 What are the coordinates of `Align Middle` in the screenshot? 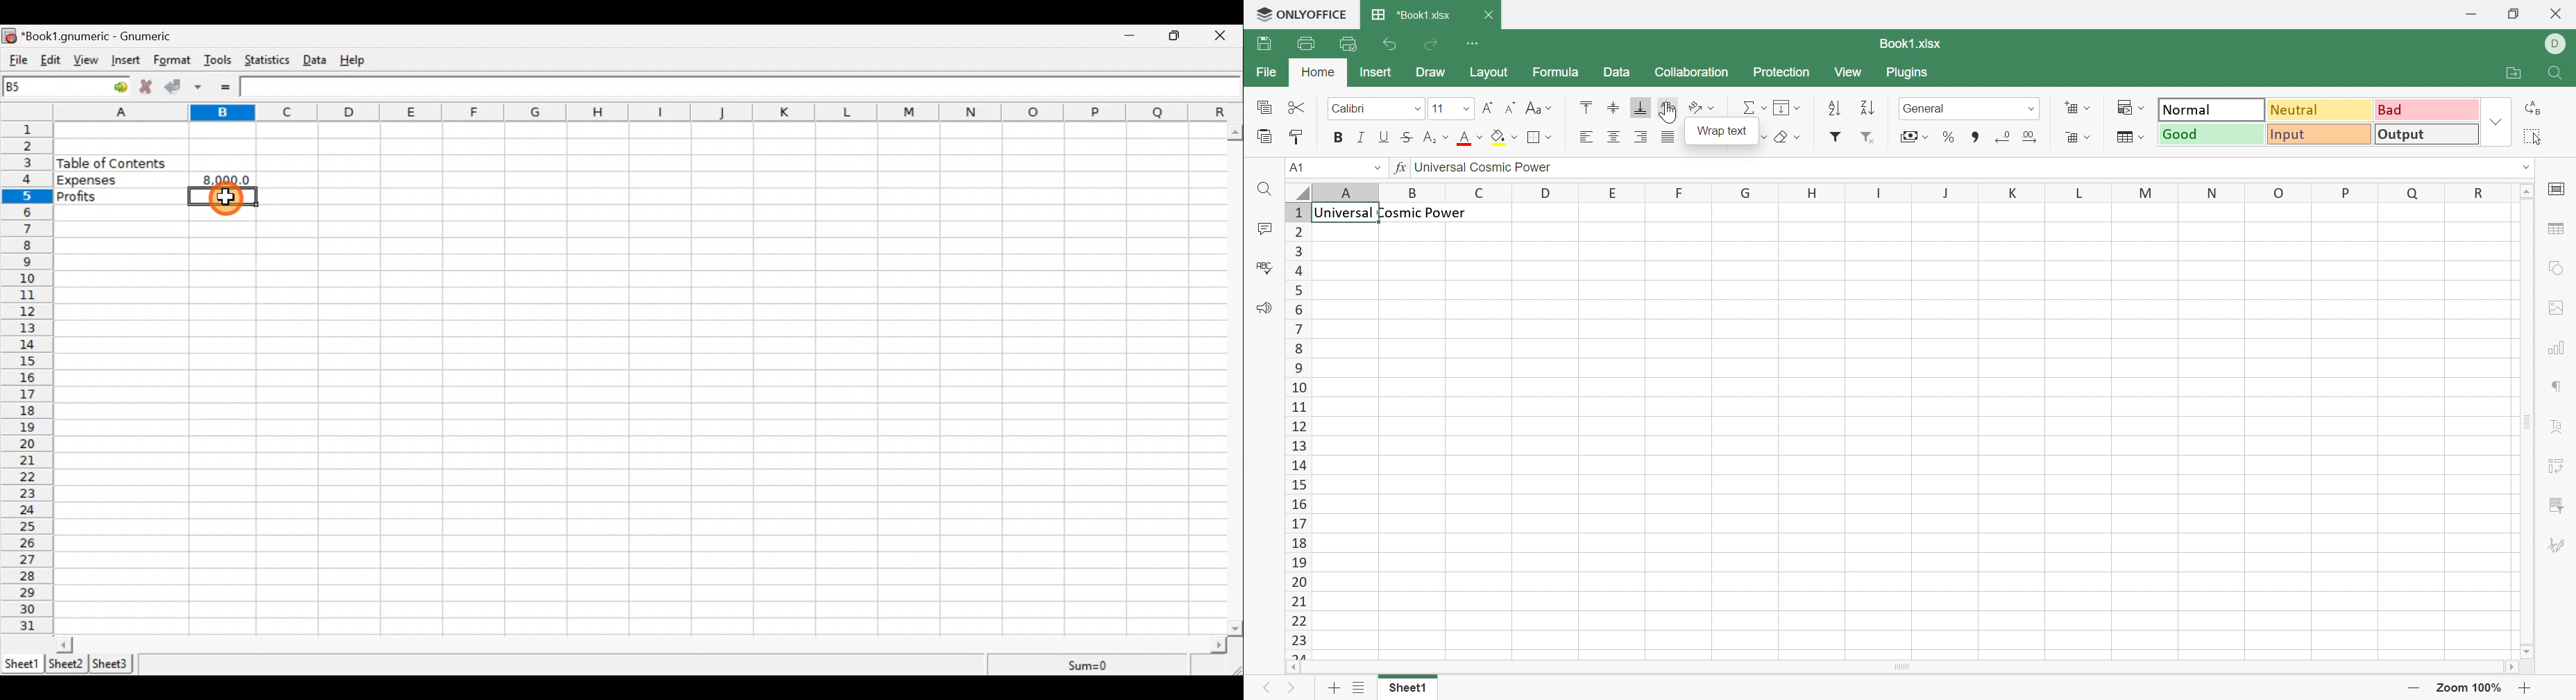 It's located at (1613, 108).